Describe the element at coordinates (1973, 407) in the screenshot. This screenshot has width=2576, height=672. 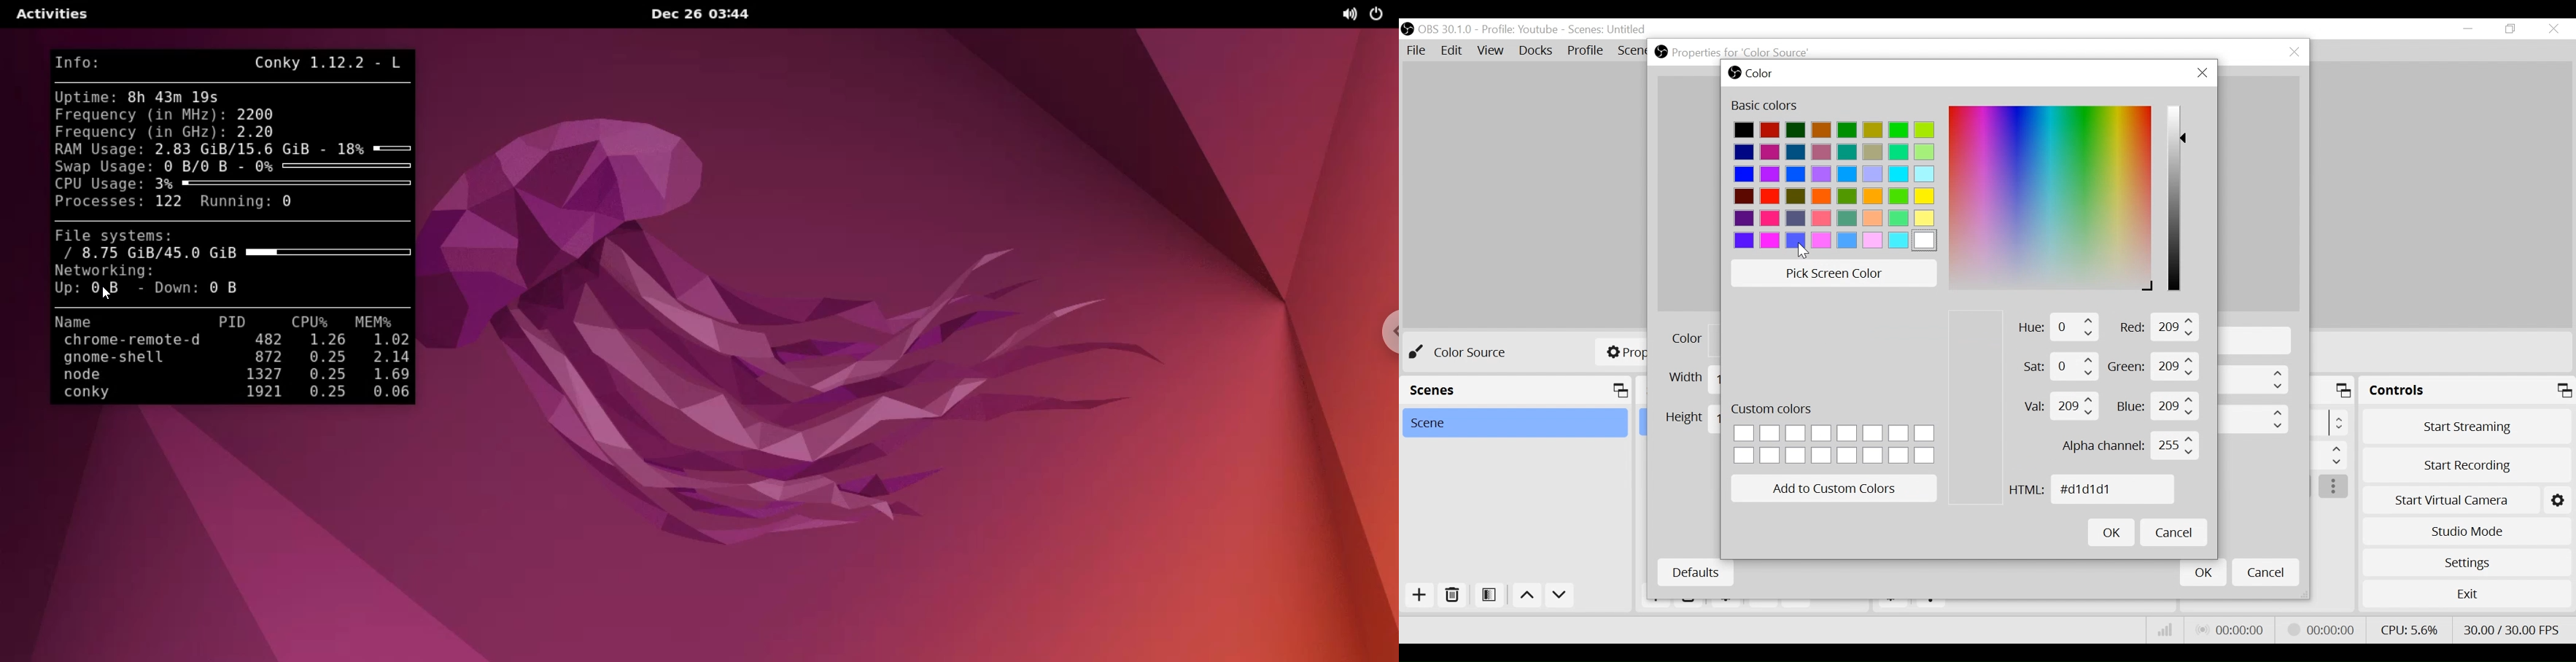
I see `Color Preview` at that location.